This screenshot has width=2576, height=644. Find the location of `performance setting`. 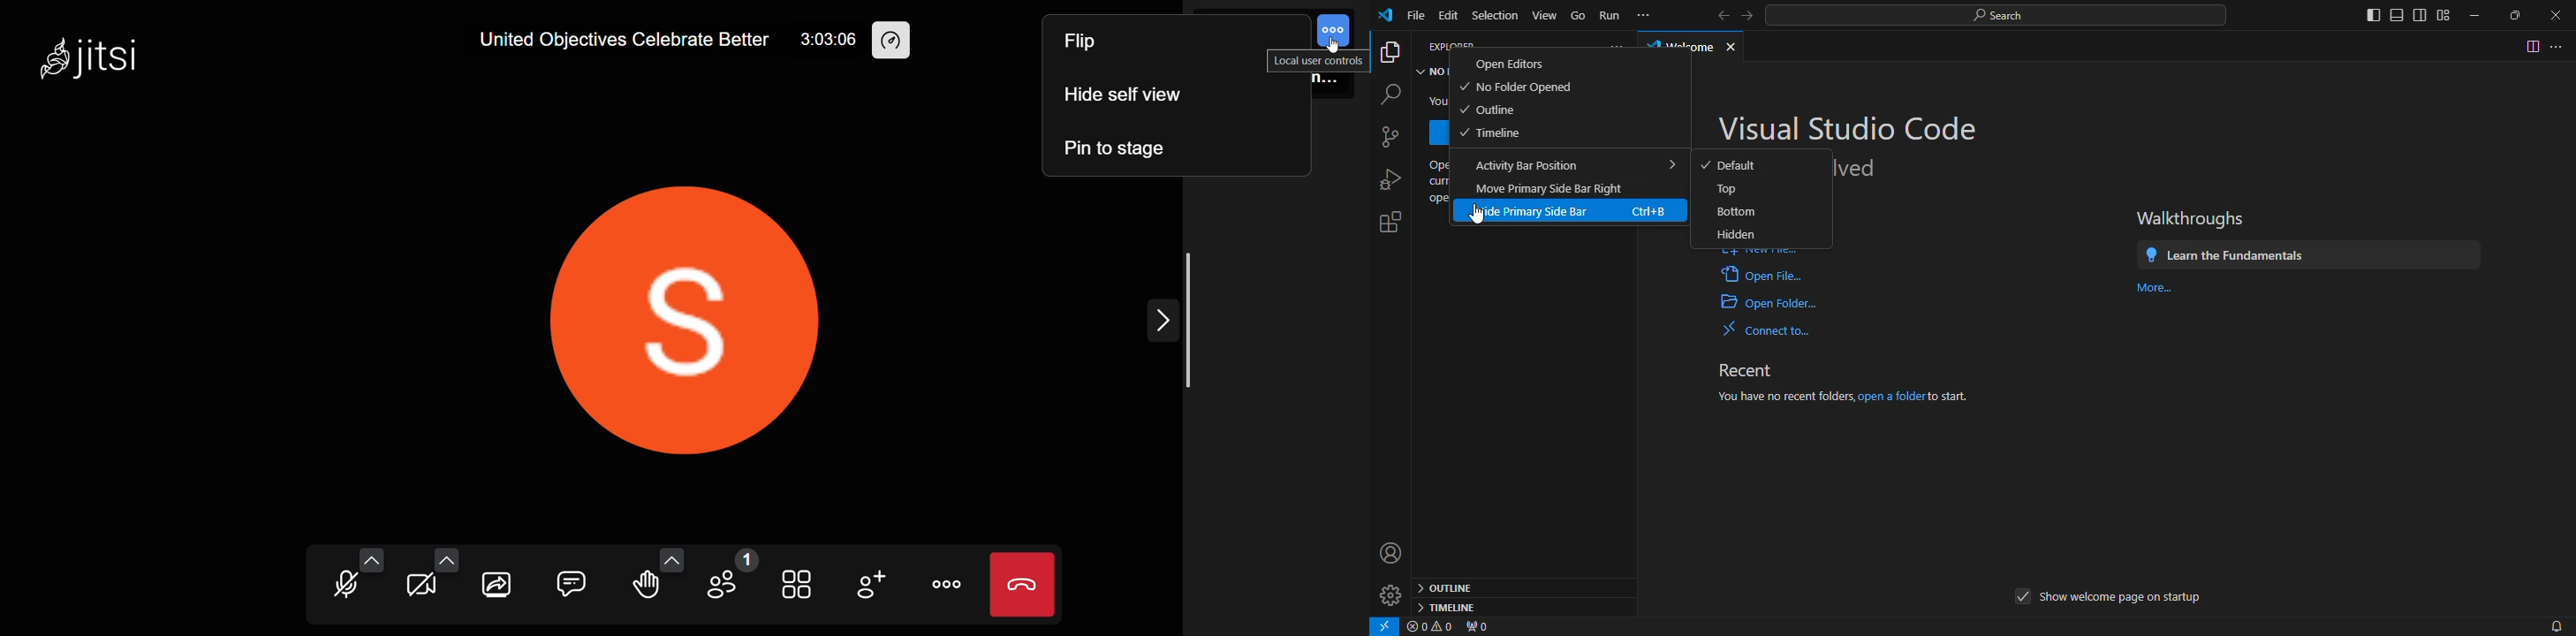

performance setting is located at coordinates (893, 41).